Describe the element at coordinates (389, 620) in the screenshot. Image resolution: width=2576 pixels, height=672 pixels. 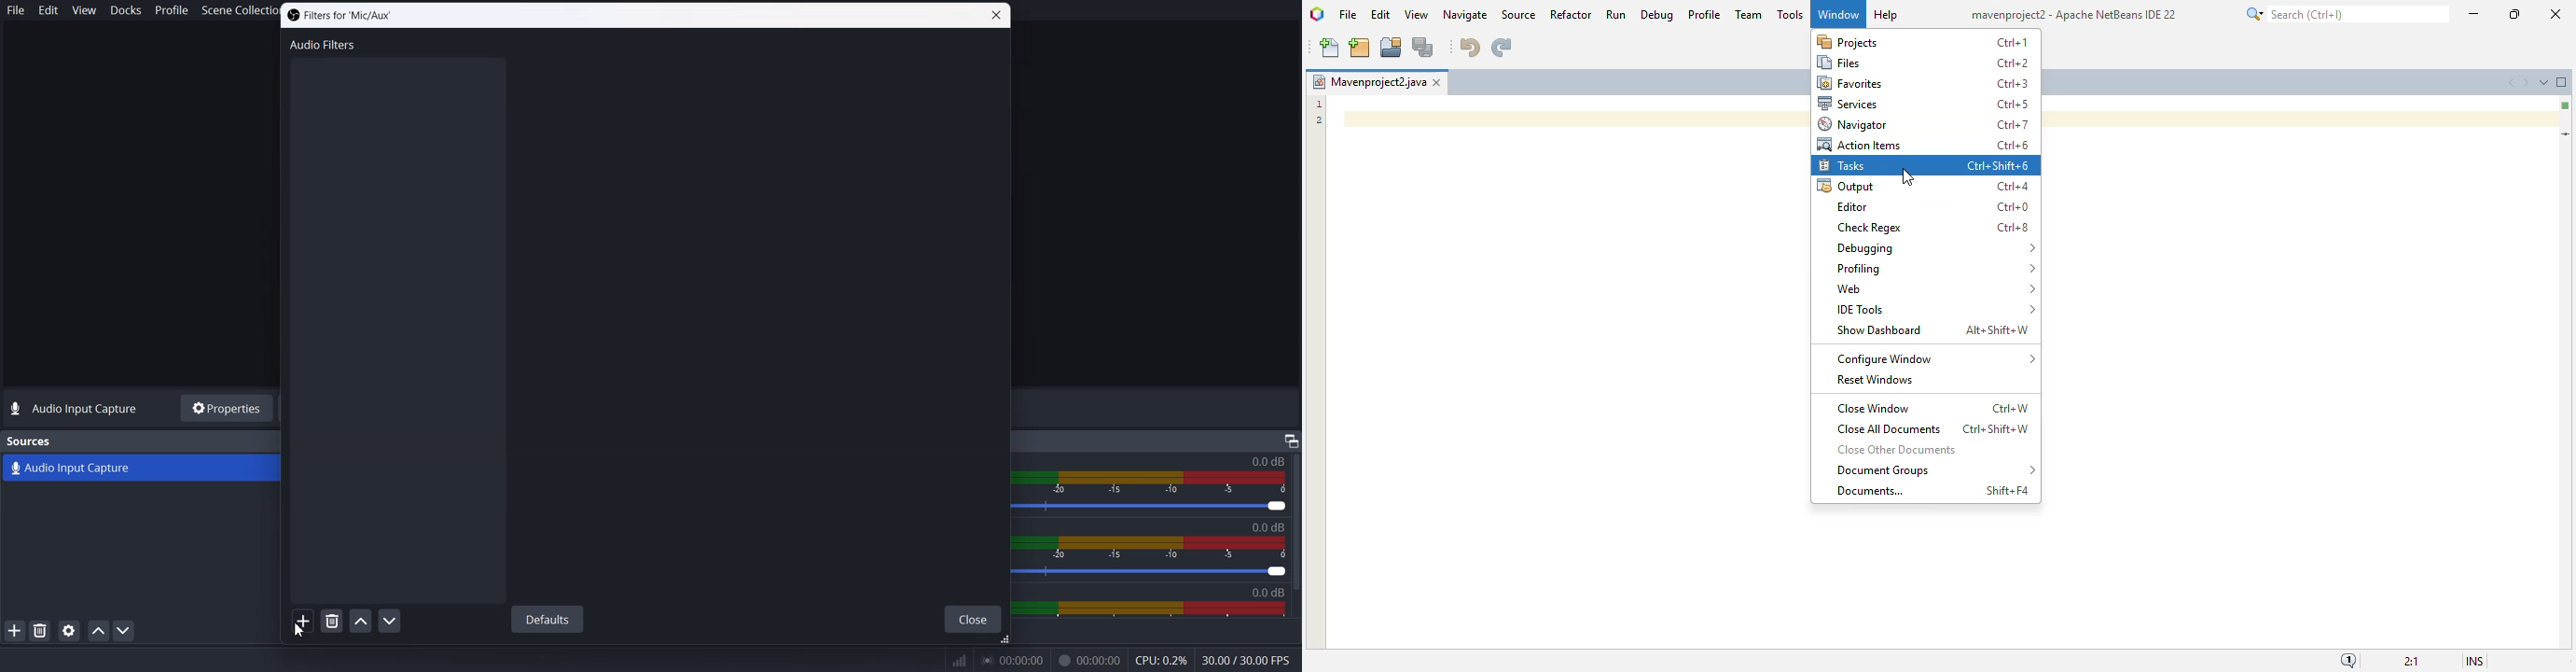
I see `Move filter down` at that location.